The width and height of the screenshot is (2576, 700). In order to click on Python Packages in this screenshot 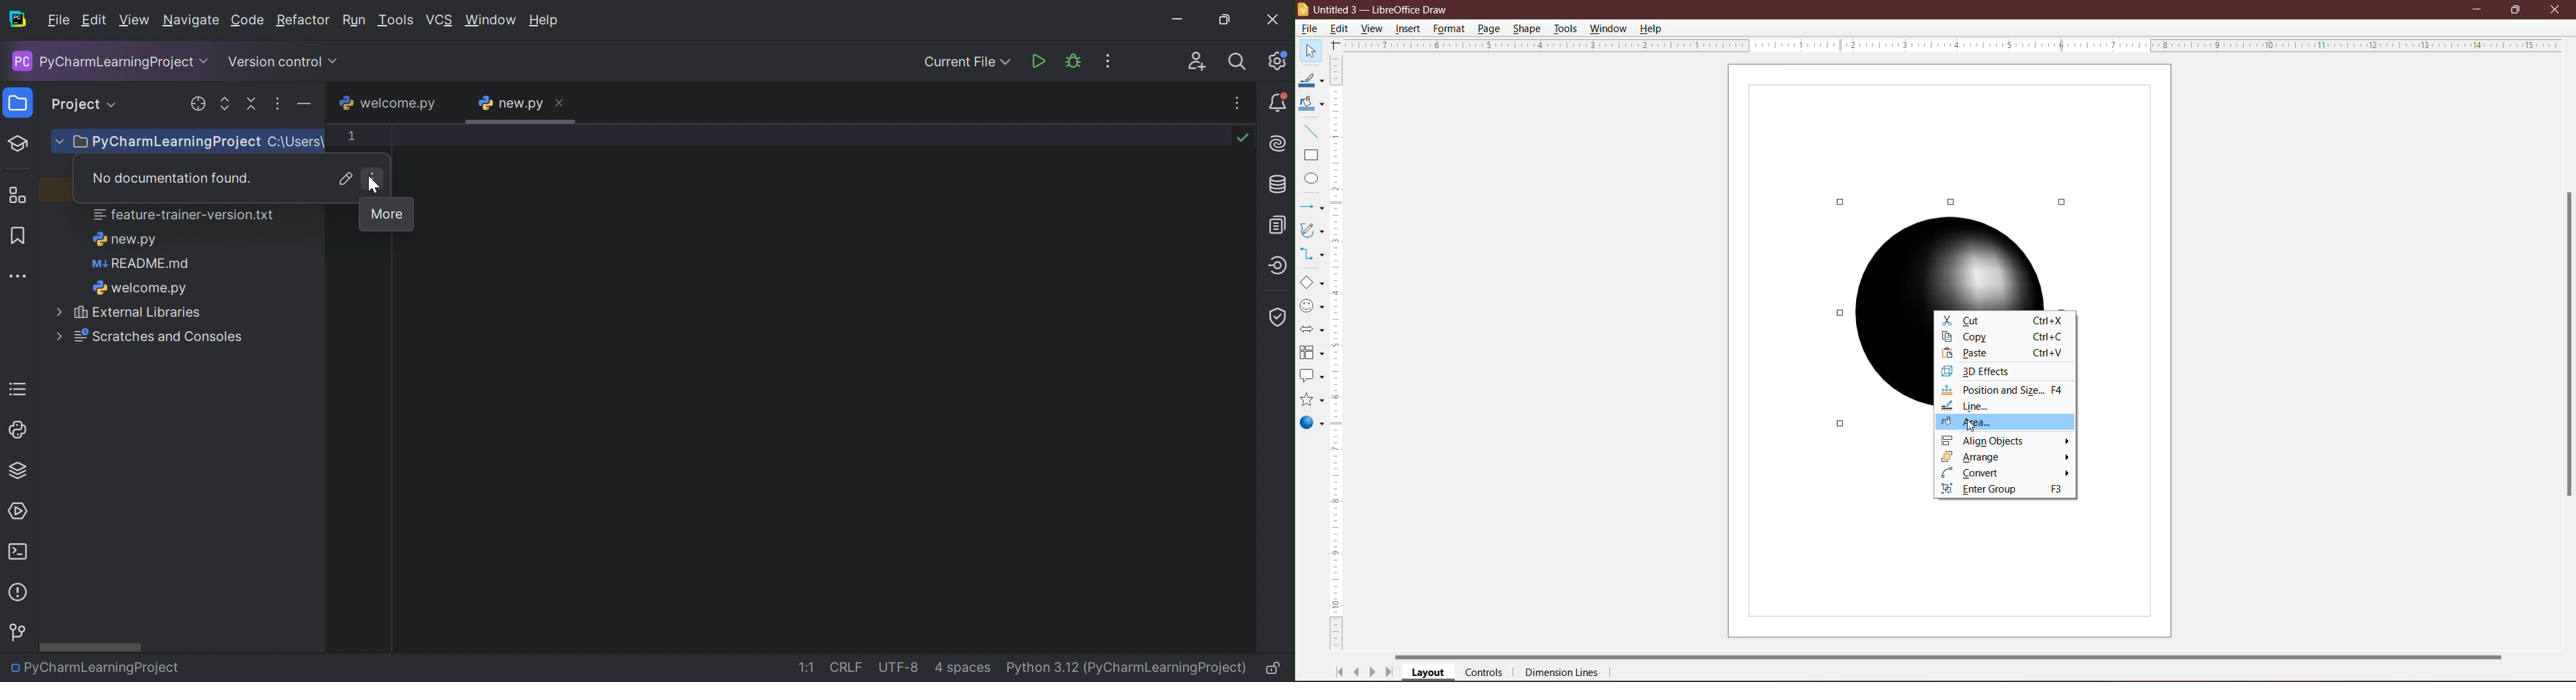, I will do `click(16, 472)`.